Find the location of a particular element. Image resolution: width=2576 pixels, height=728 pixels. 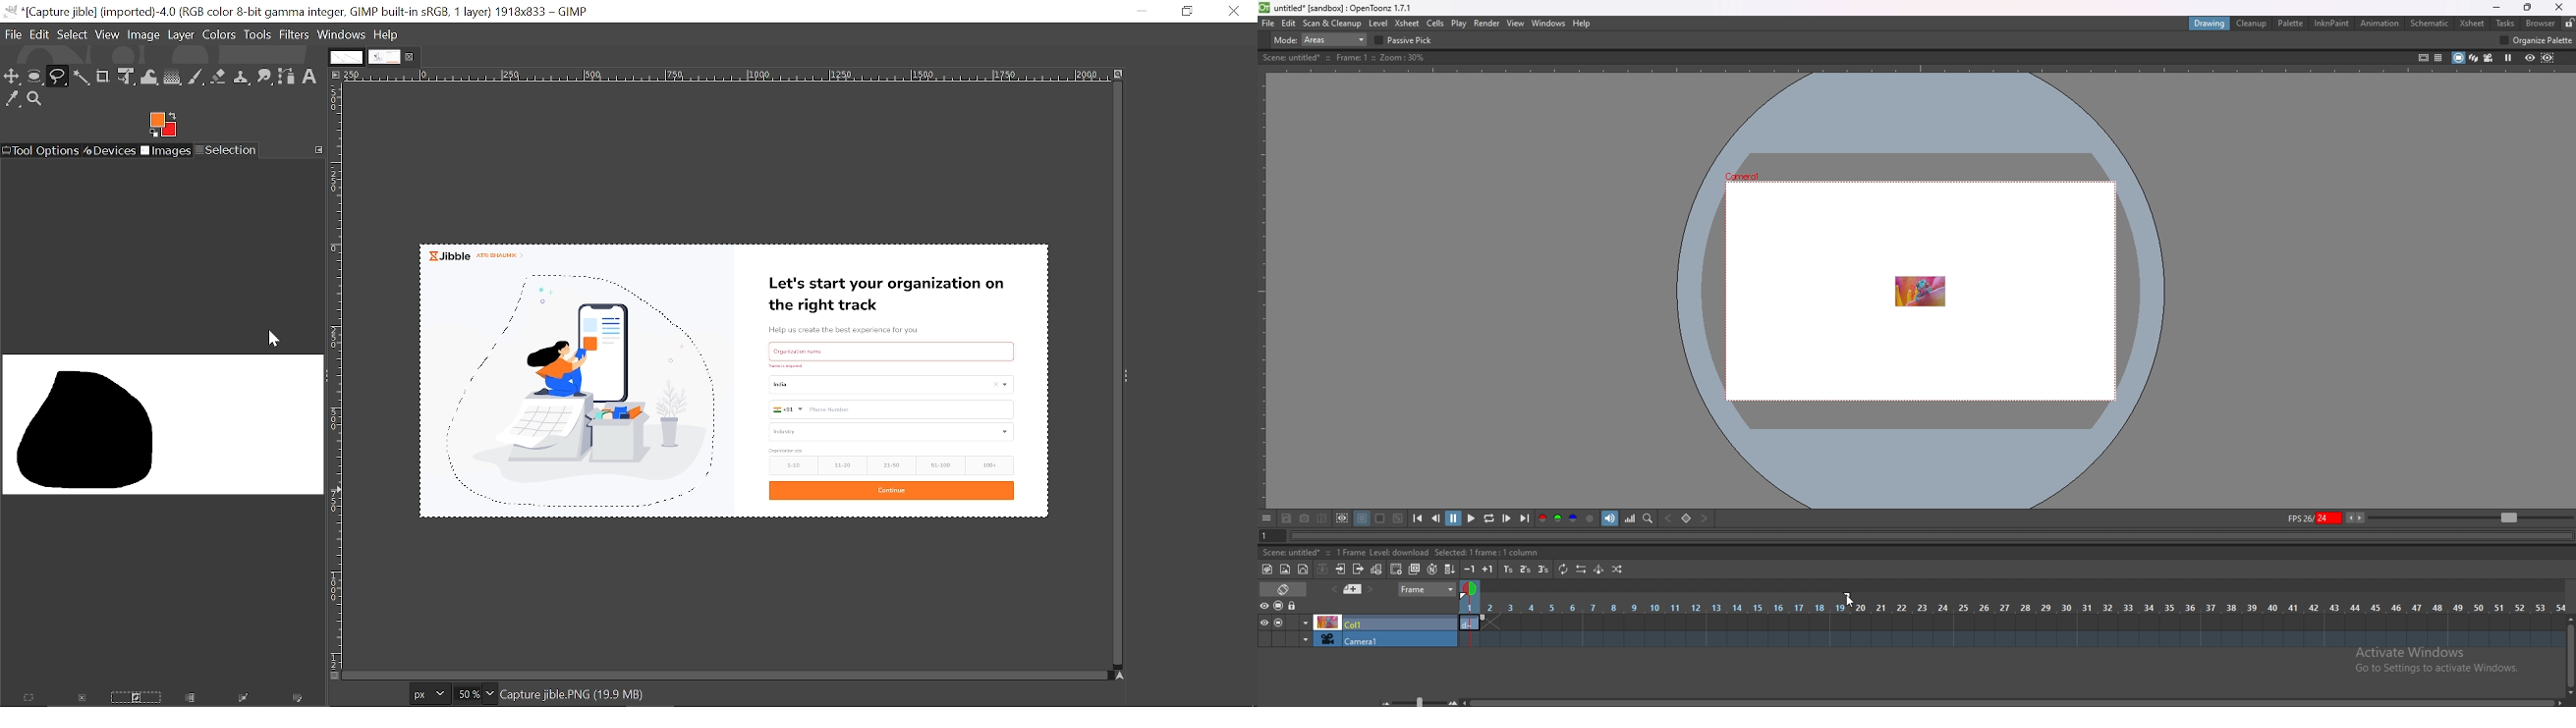

Filters is located at coordinates (296, 33).